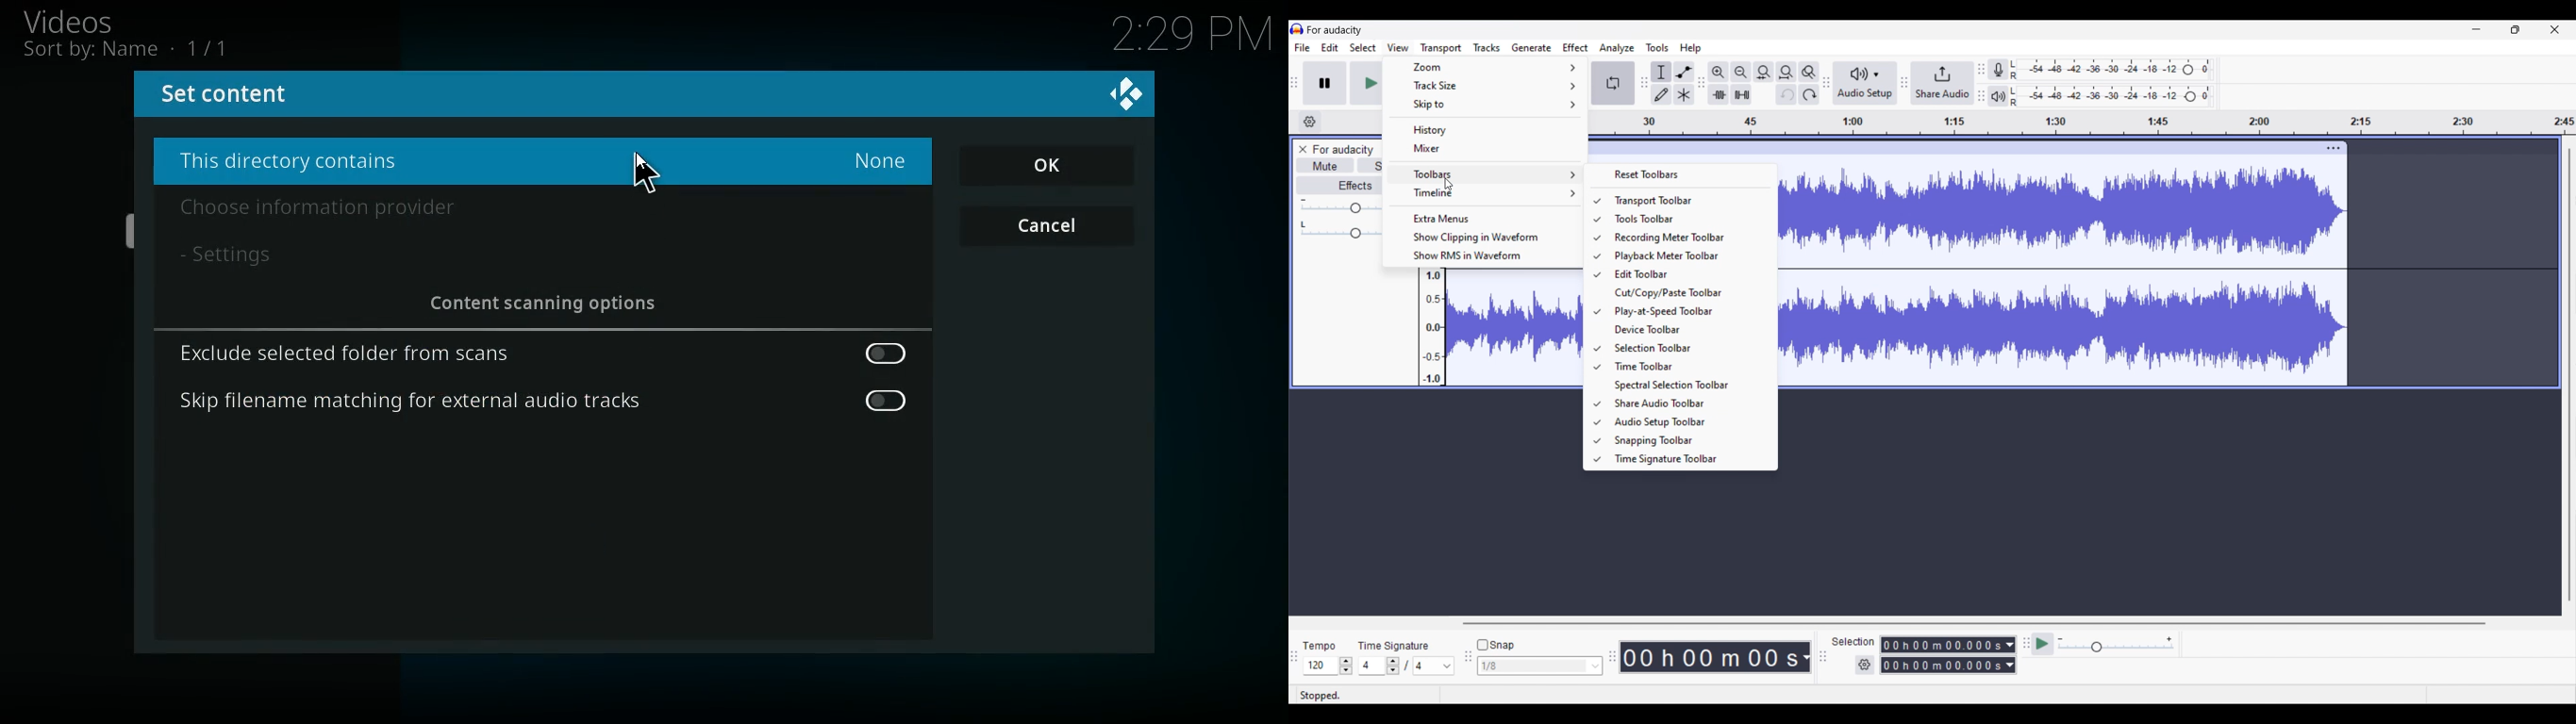 The image size is (2576, 728). I want to click on amplitude, so click(1431, 328).